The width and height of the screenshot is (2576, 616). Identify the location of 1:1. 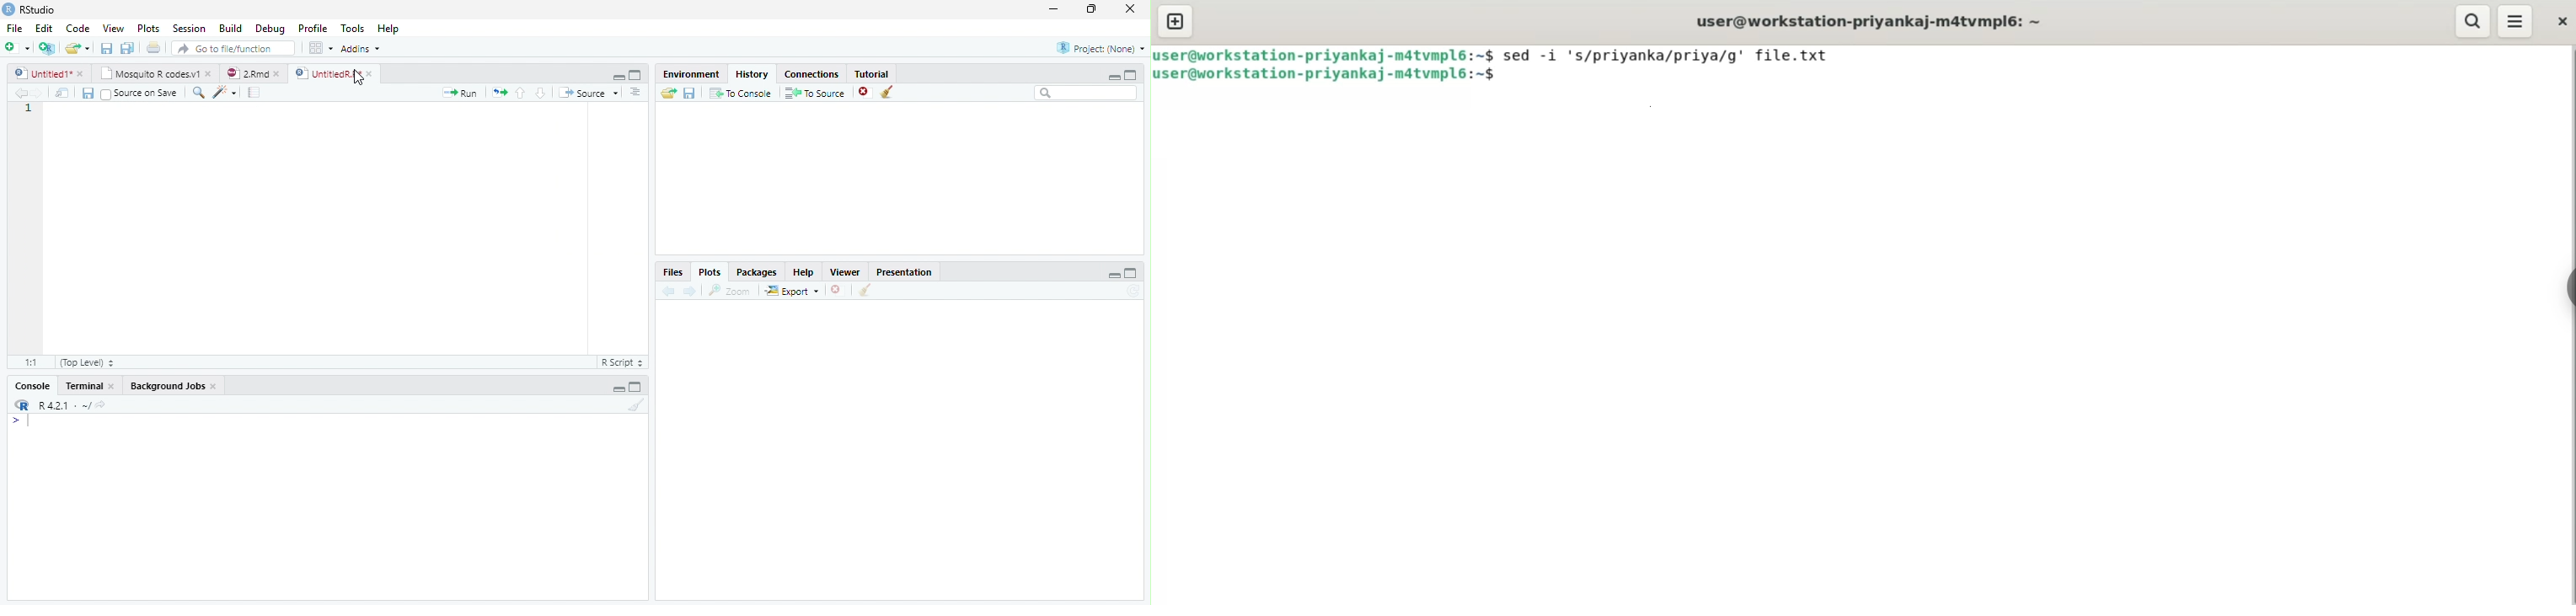
(29, 362).